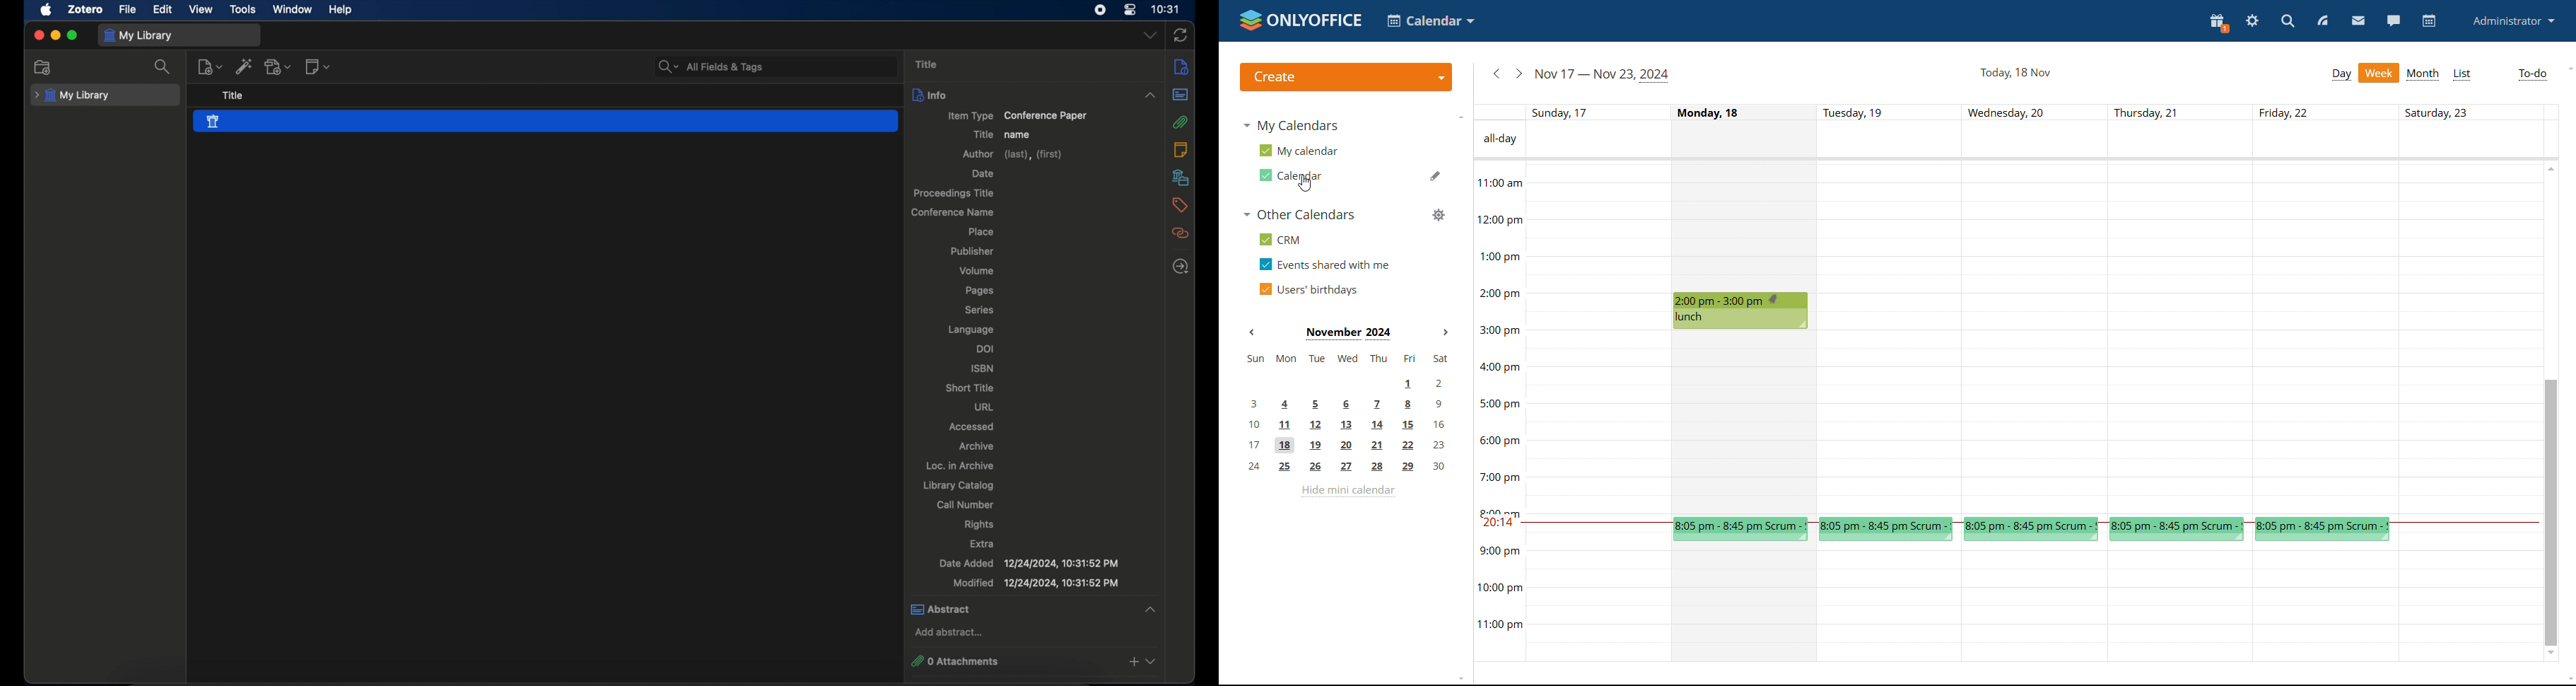  I want to click on tags, so click(1180, 205).